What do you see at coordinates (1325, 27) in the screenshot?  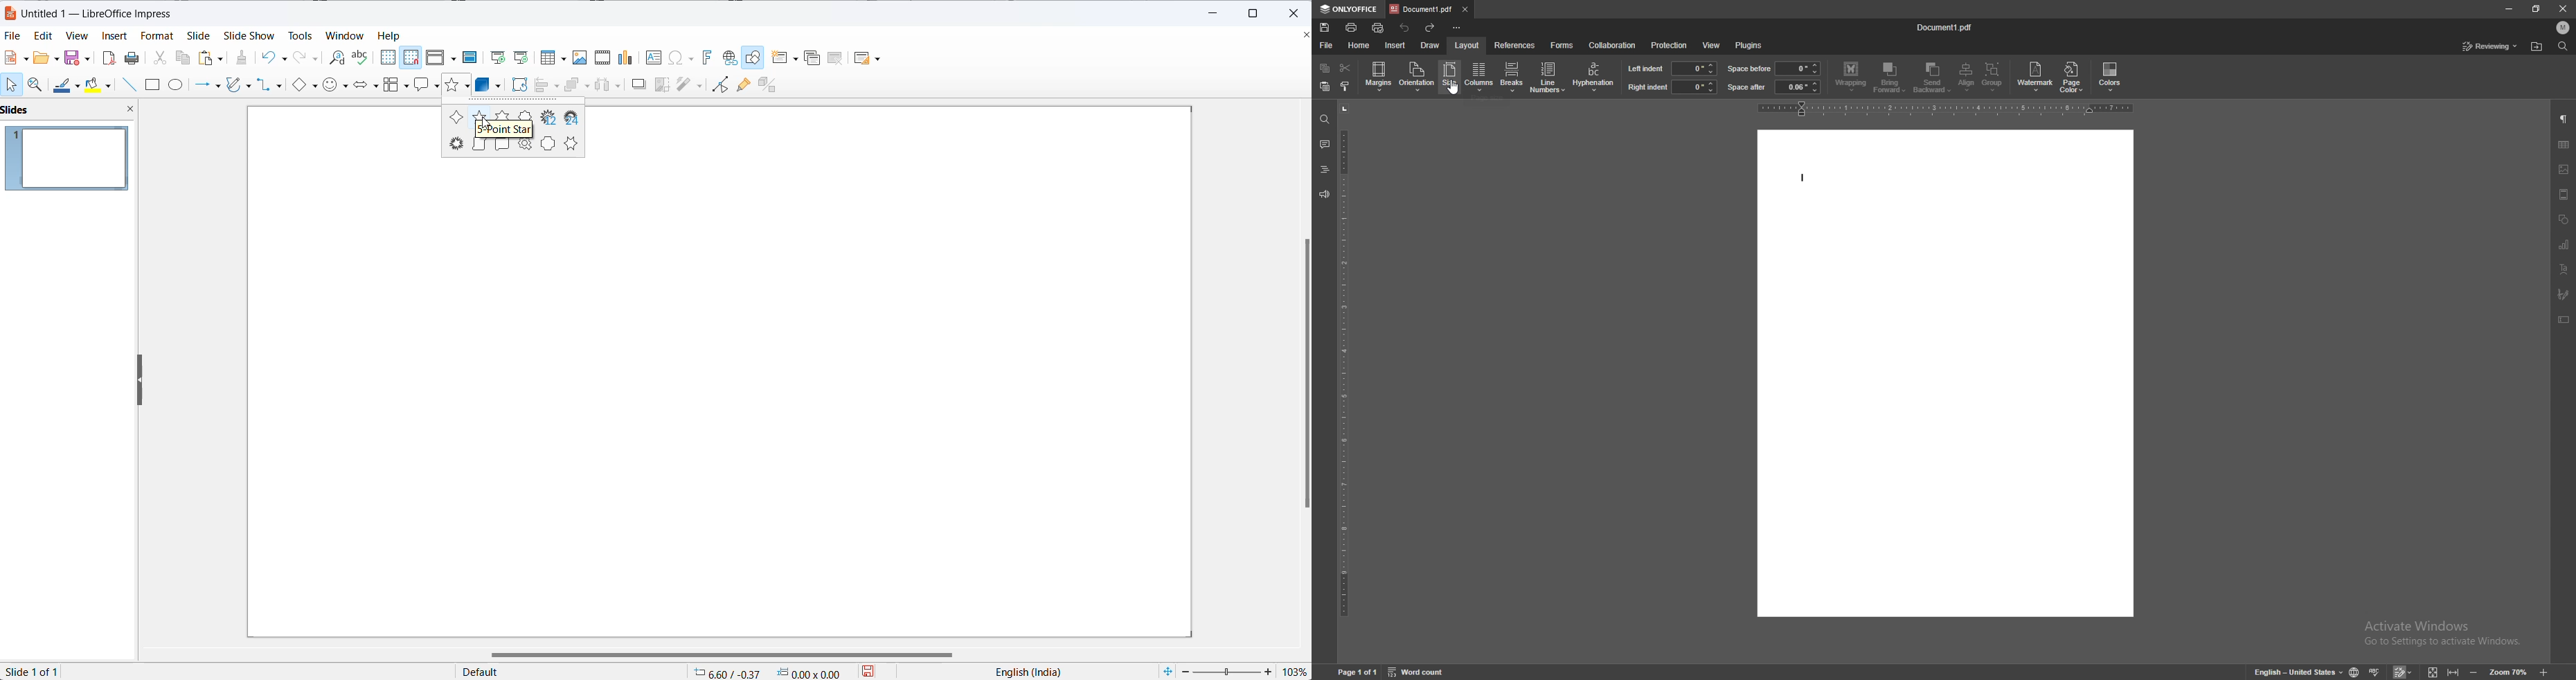 I see `save` at bounding box center [1325, 27].